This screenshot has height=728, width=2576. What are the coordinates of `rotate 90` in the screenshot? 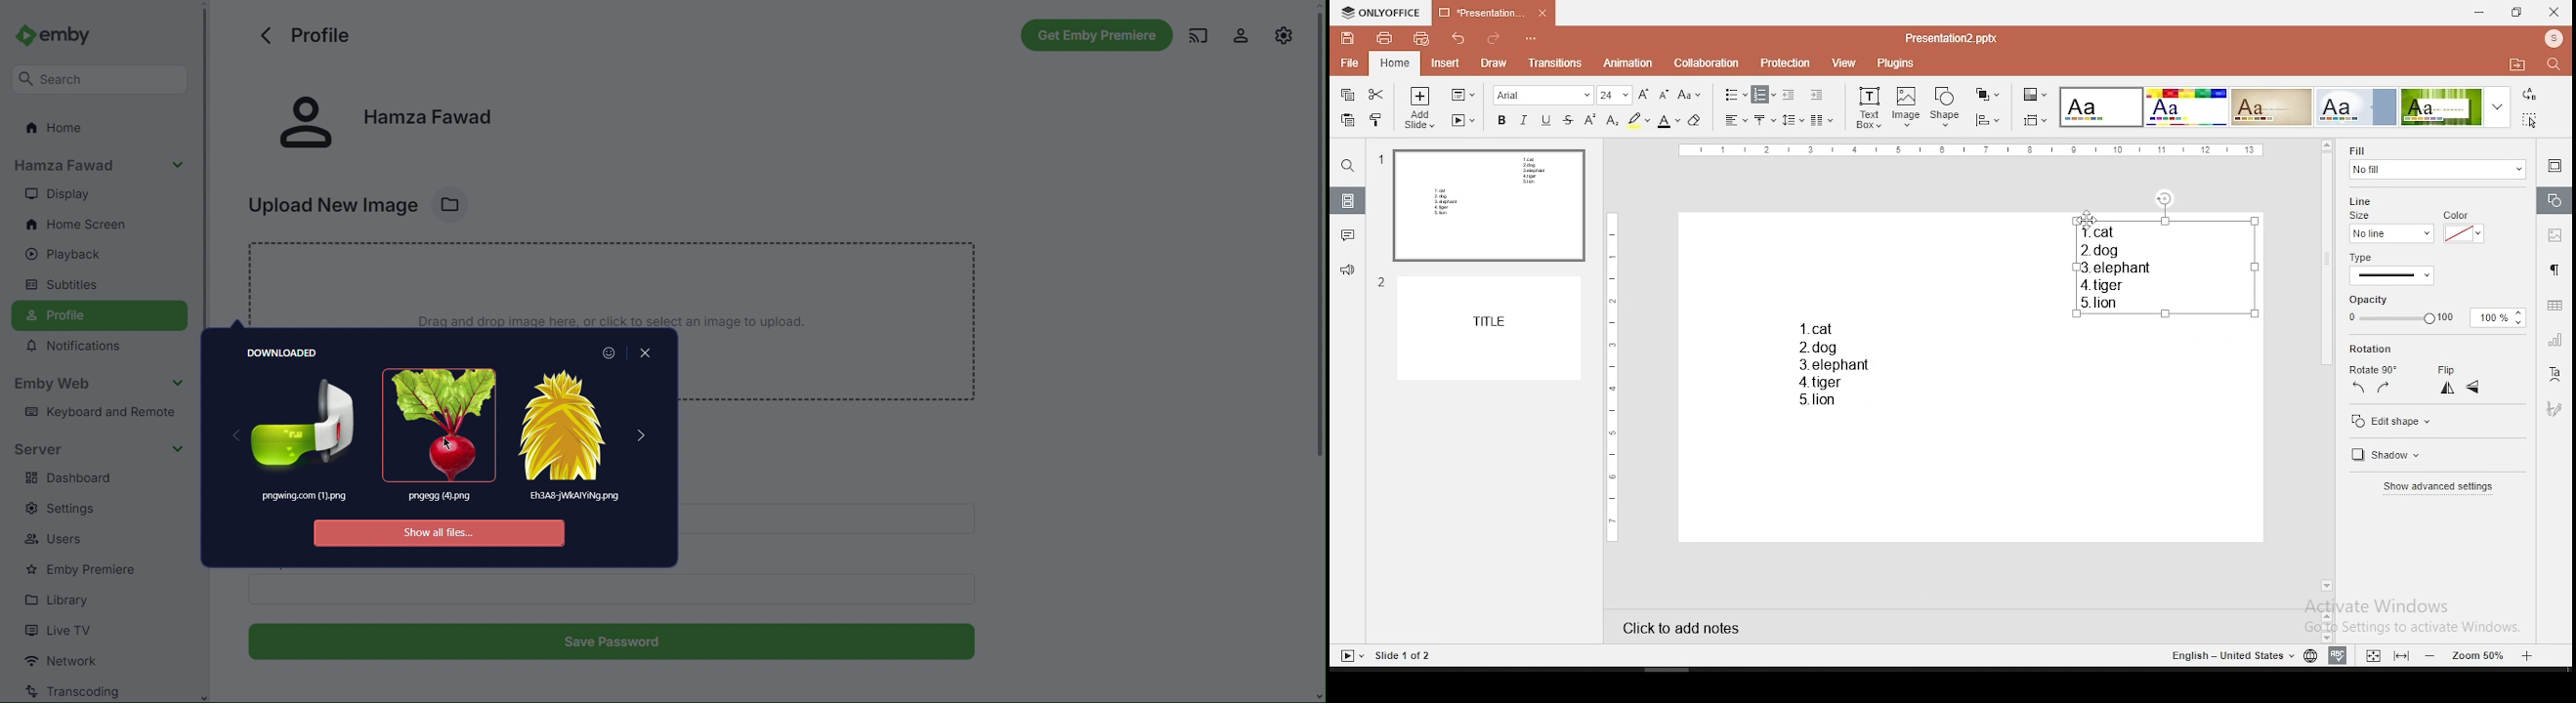 It's located at (2375, 366).